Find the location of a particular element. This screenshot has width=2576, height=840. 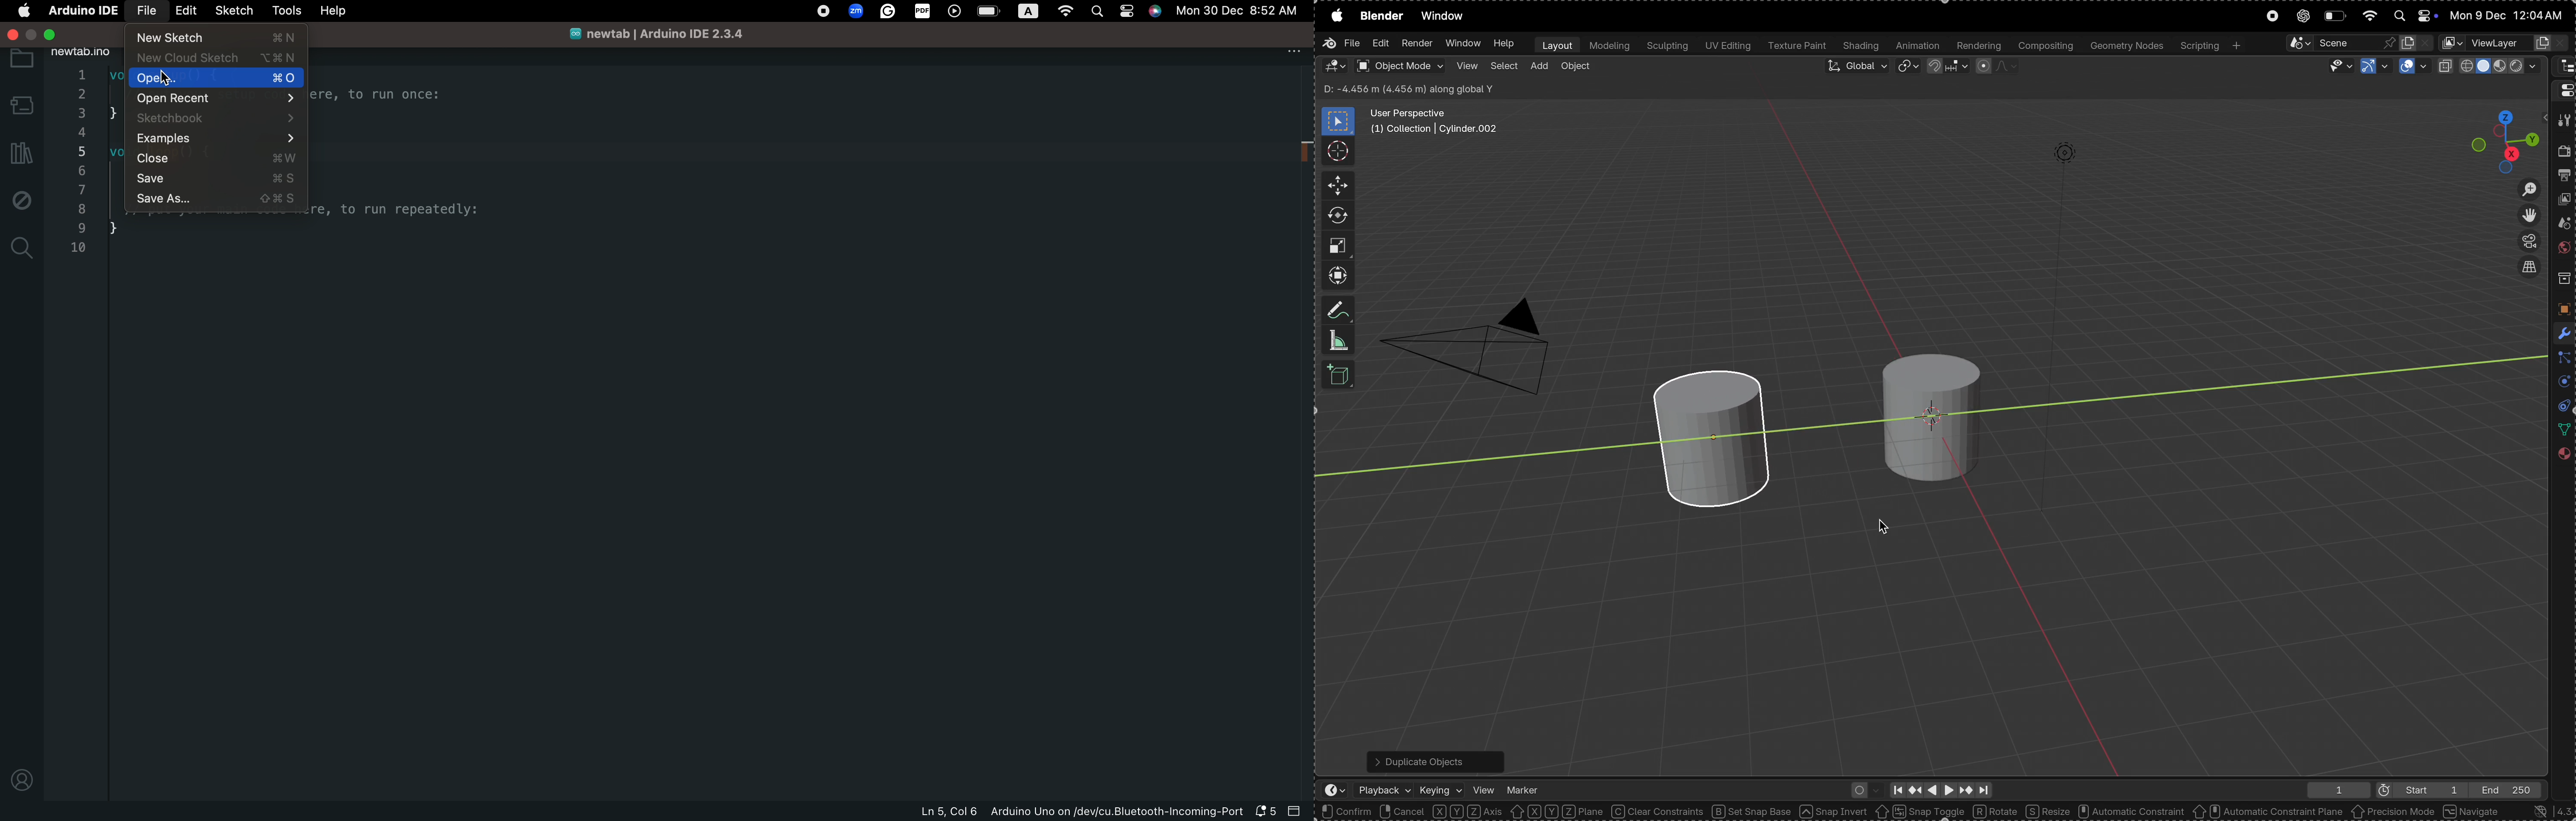

scene is located at coordinates (2562, 225).